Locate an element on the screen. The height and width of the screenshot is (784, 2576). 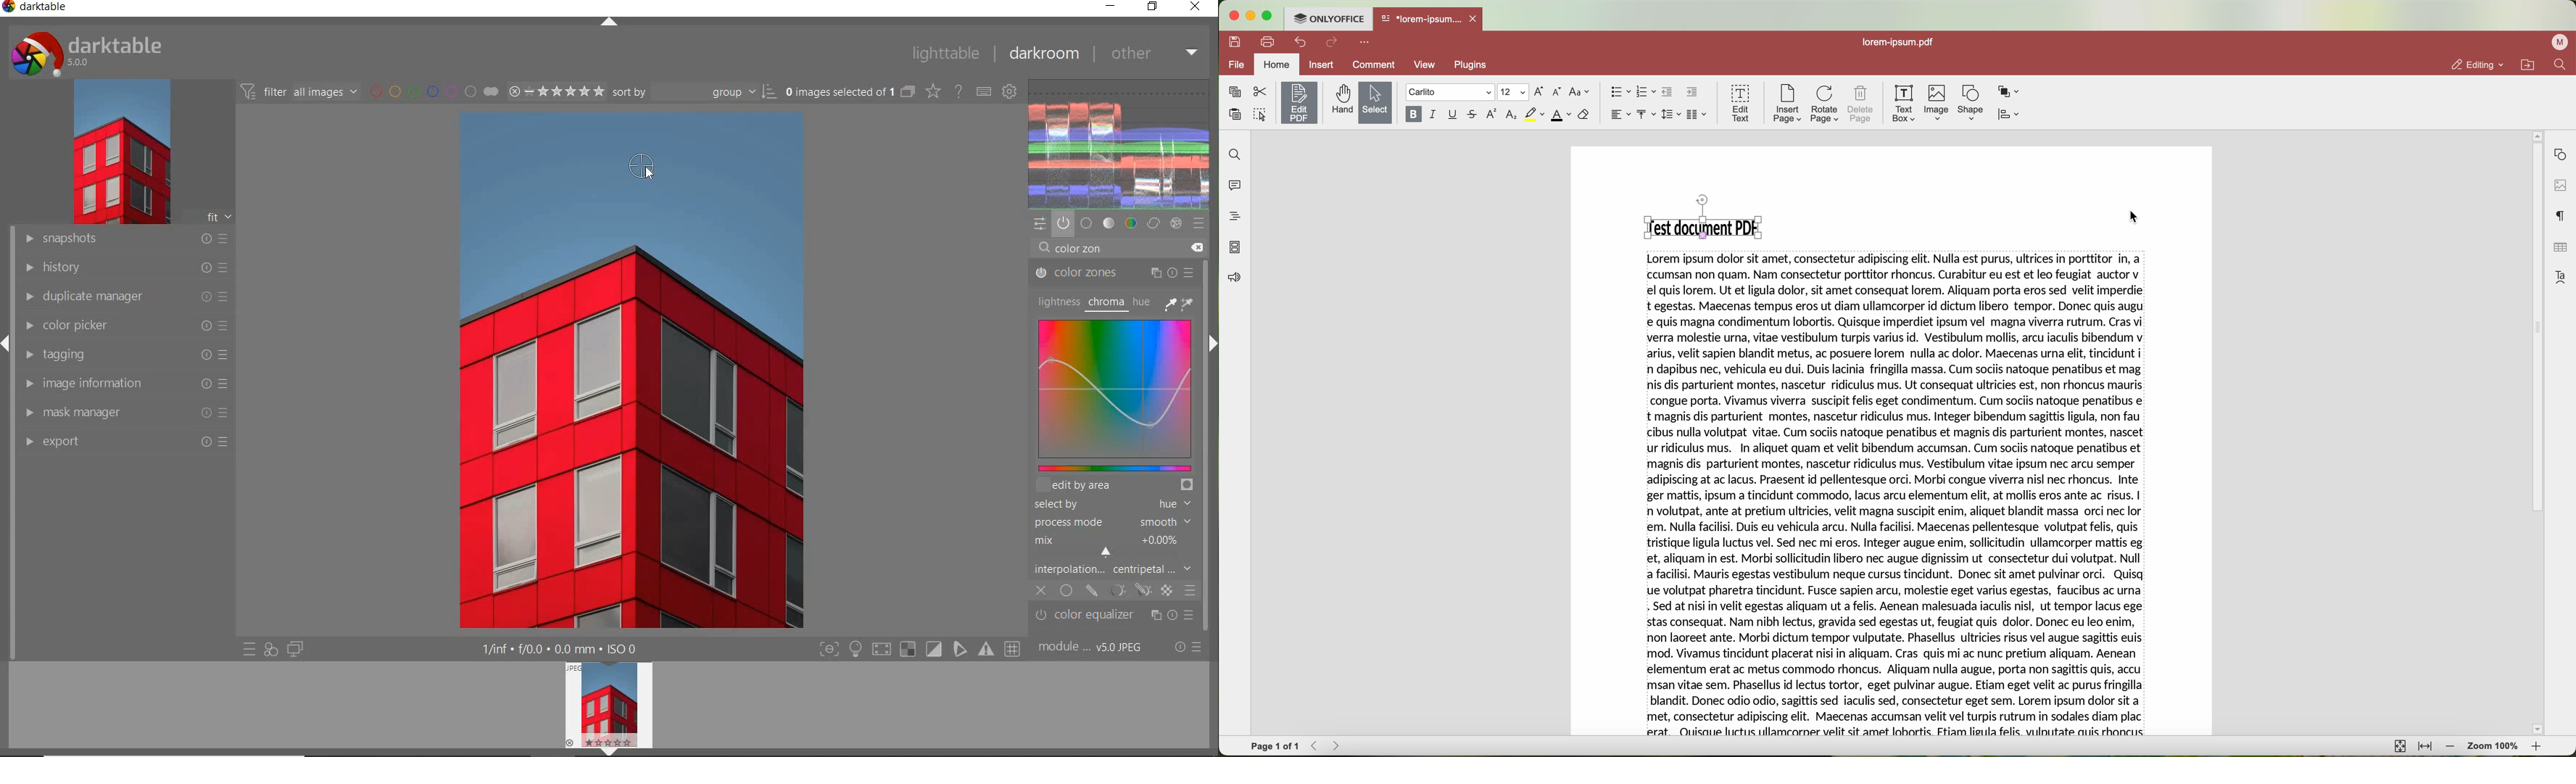
Sort is located at coordinates (695, 93).